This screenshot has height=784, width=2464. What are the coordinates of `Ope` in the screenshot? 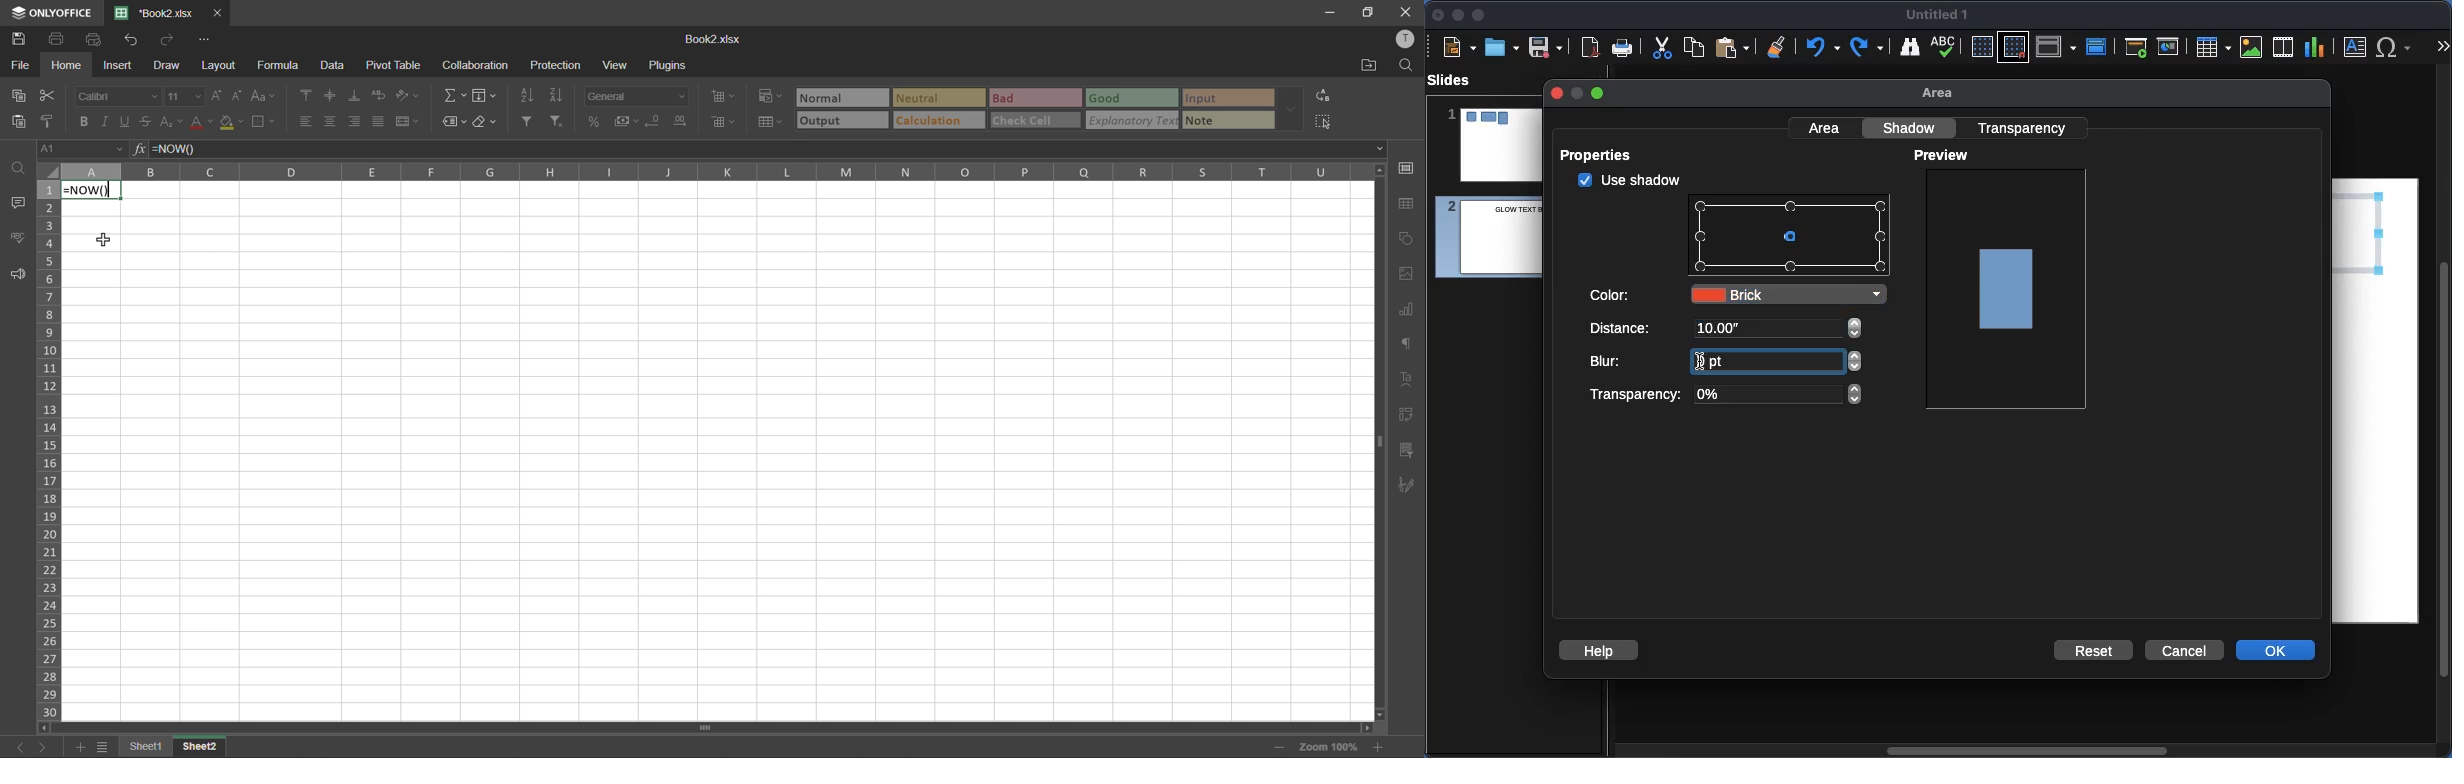 It's located at (1502, 46).